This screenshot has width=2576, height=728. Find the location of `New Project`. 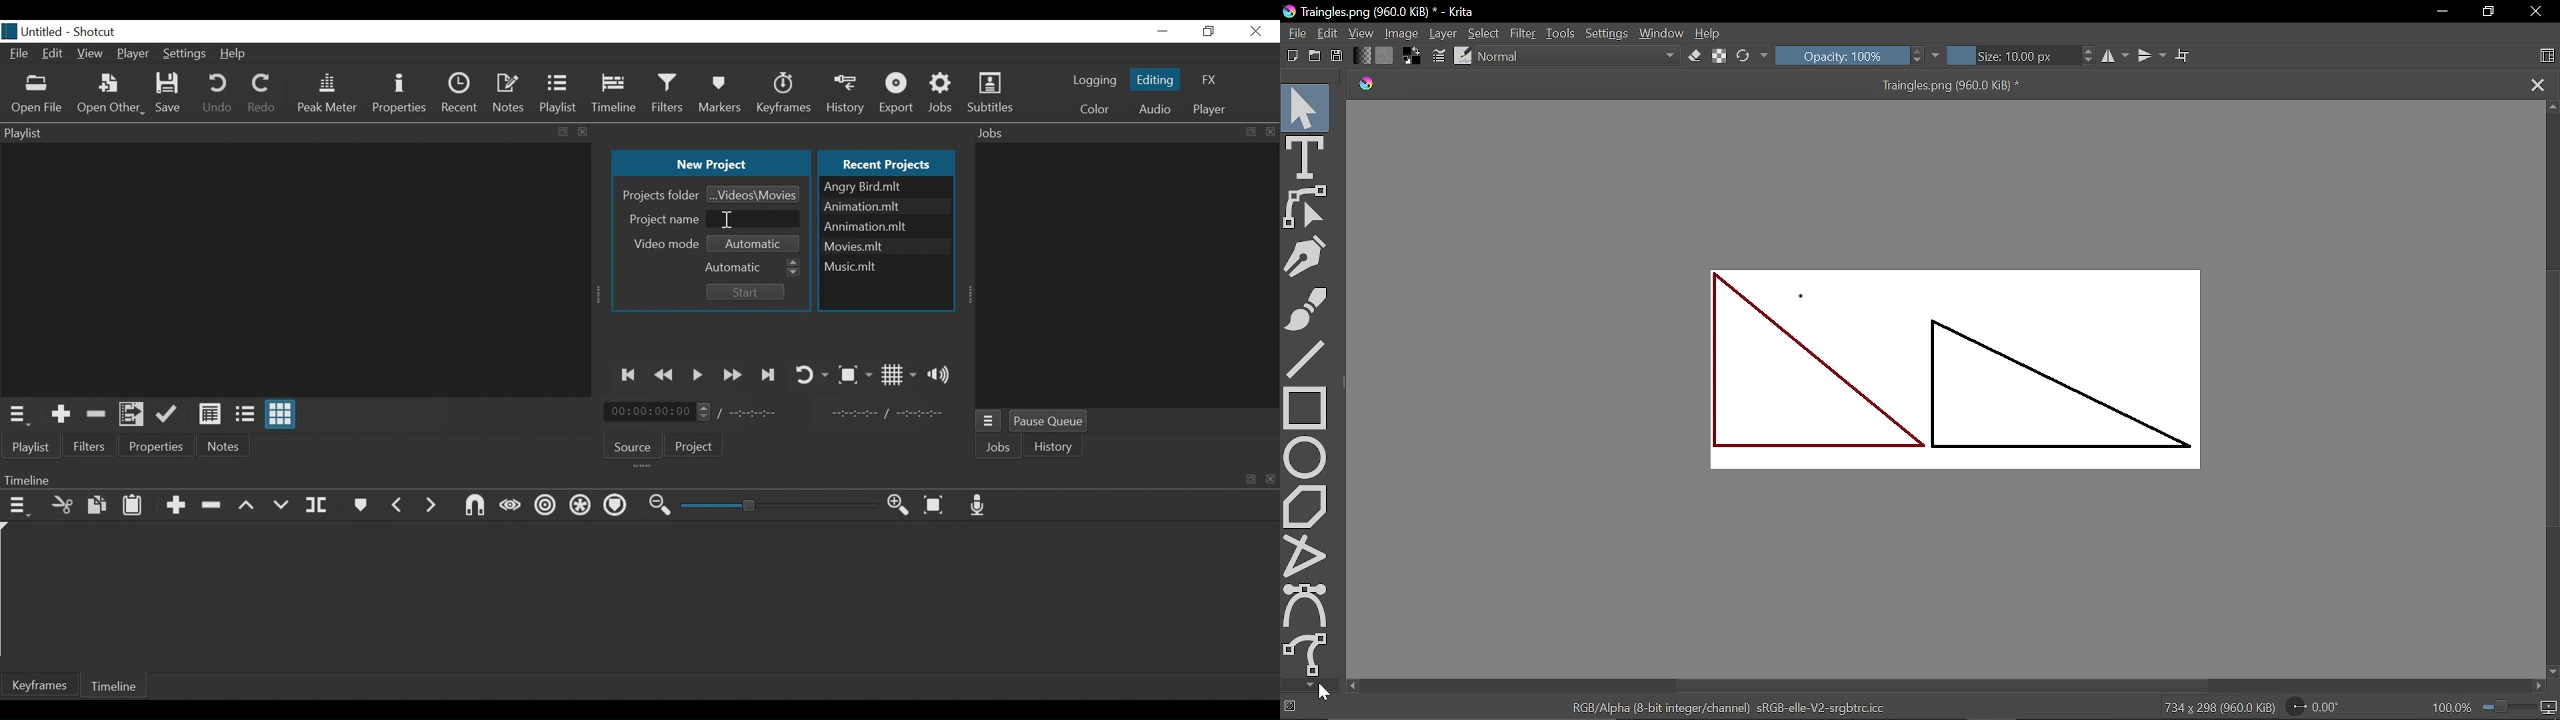

New Project is located at coordinates (711, 164).